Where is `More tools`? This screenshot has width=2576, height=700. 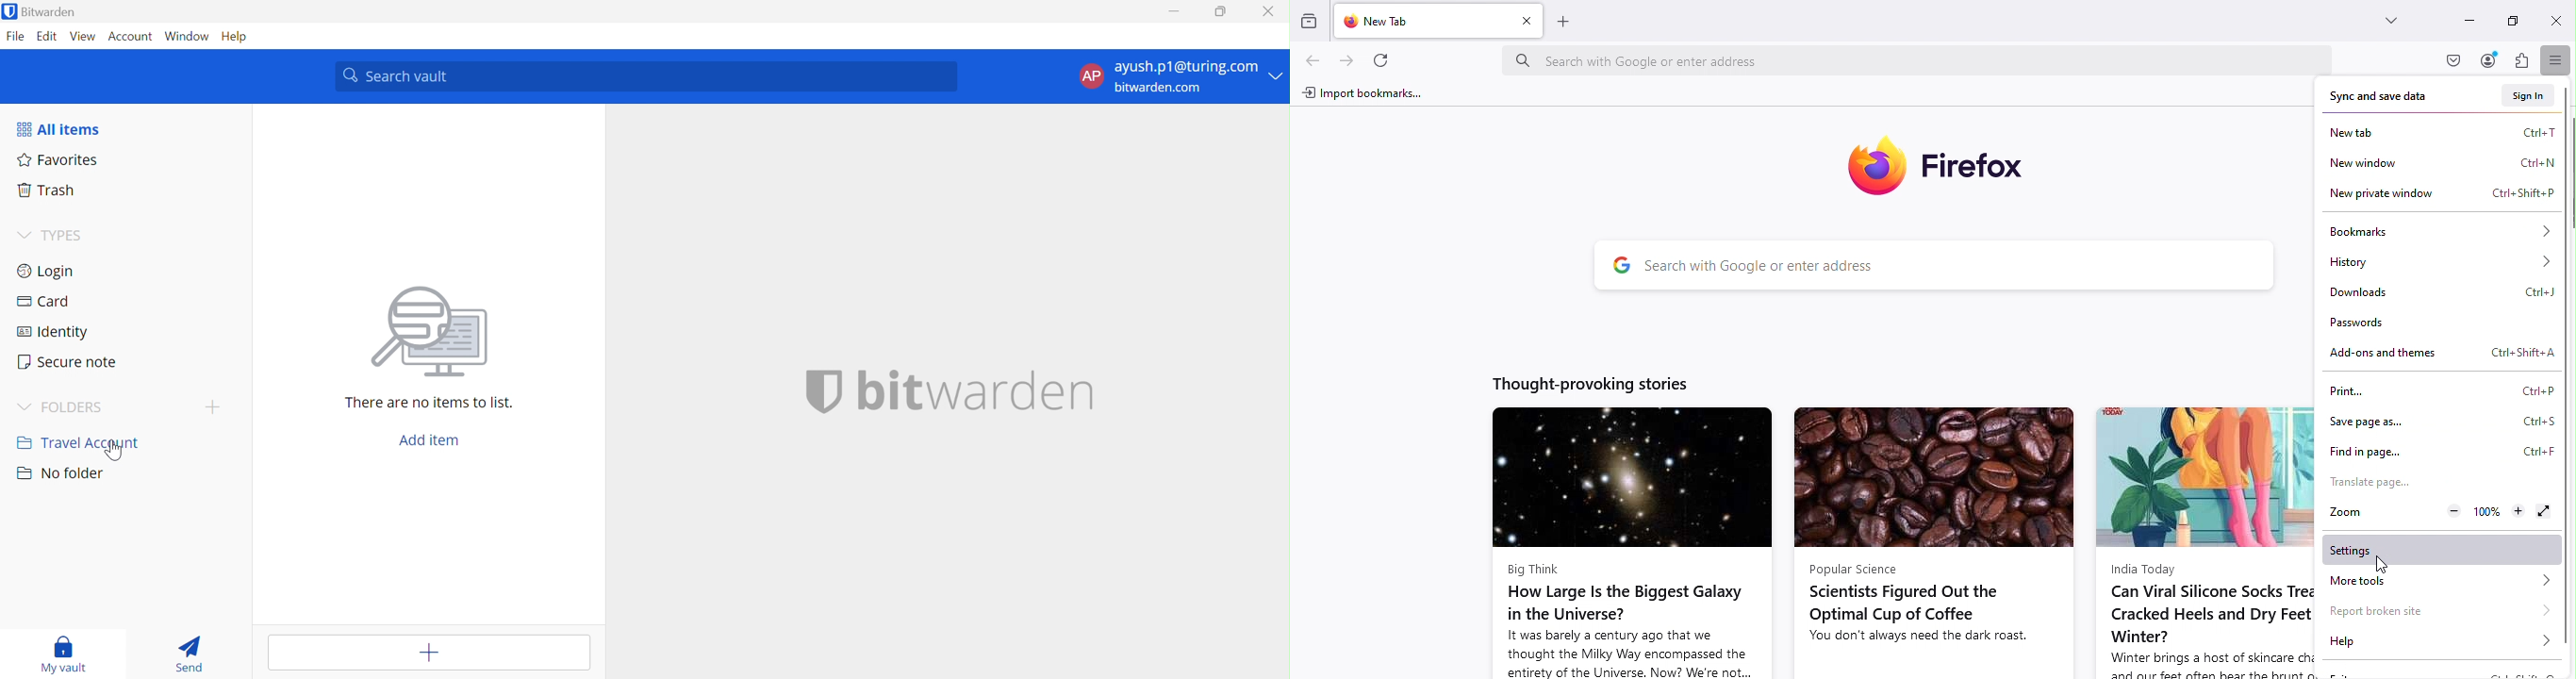
More tools is located at coordinates (2441, 582).